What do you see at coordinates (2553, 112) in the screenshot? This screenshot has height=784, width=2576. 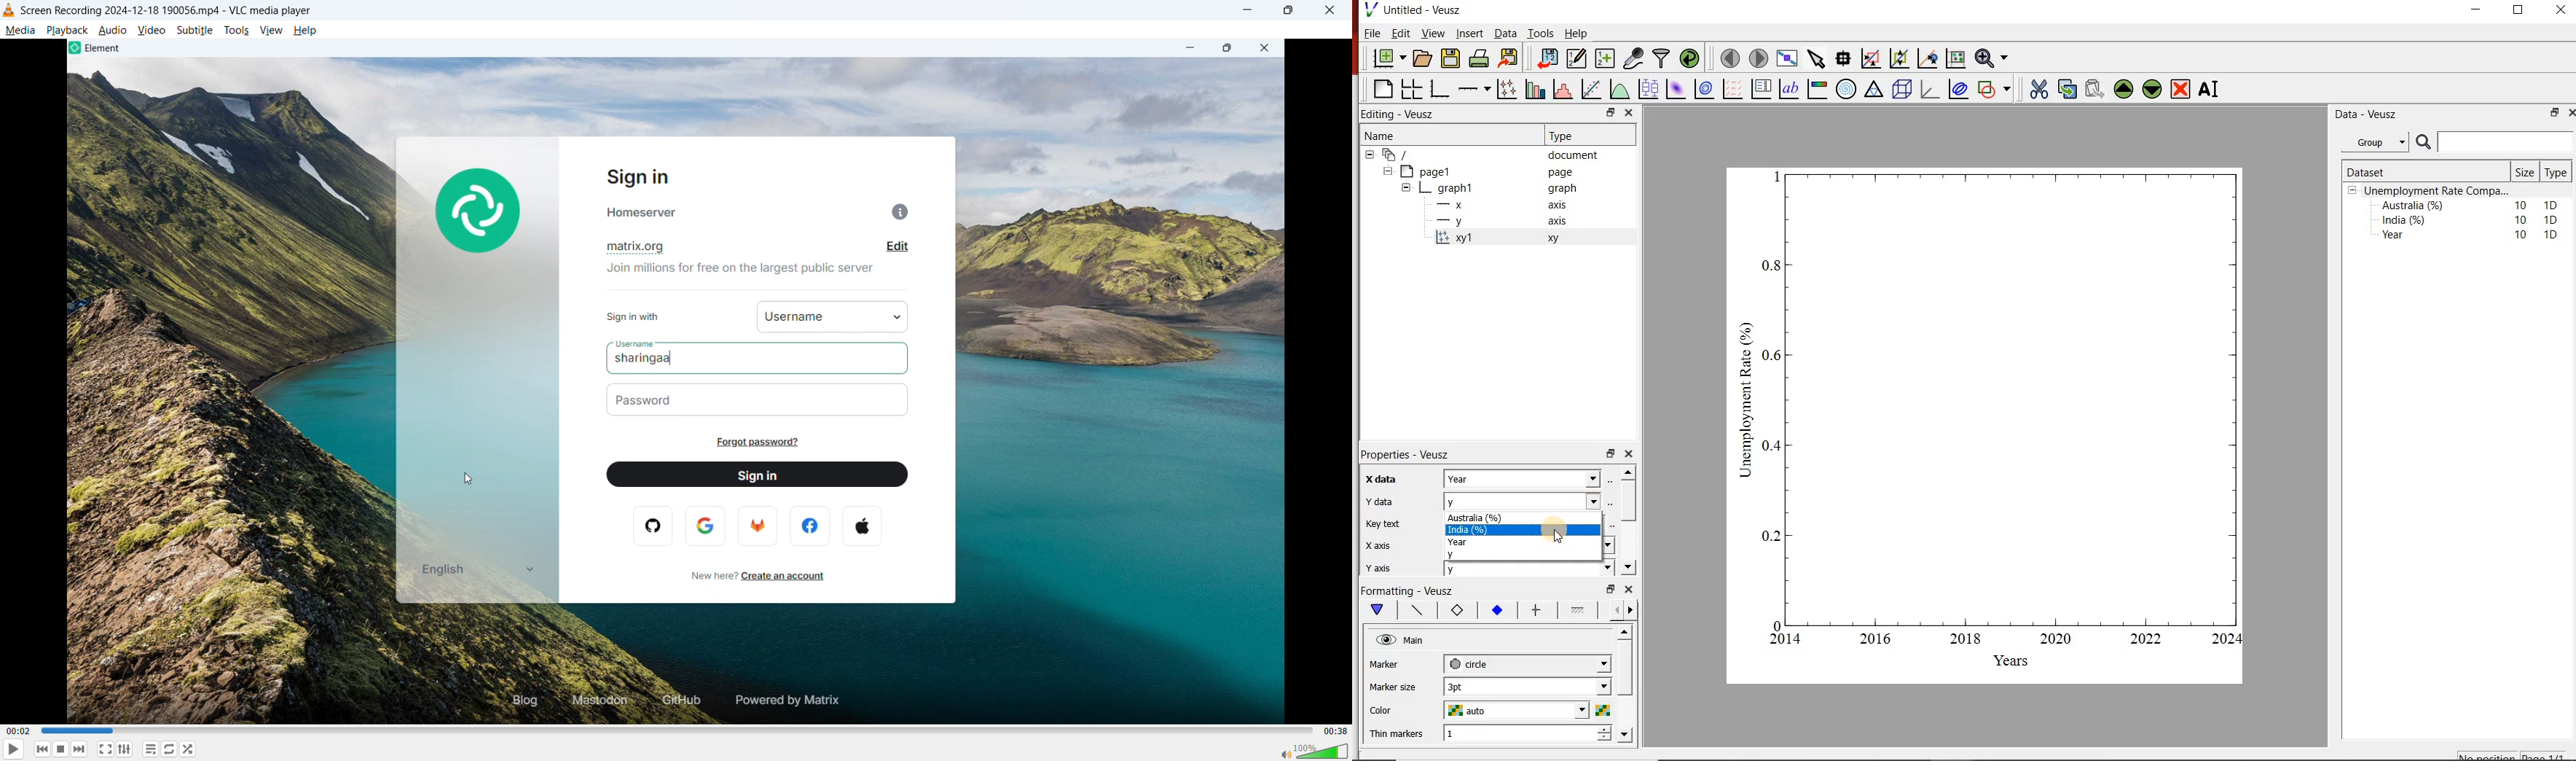 I see `minimise` at bounding box center [2553, 112].